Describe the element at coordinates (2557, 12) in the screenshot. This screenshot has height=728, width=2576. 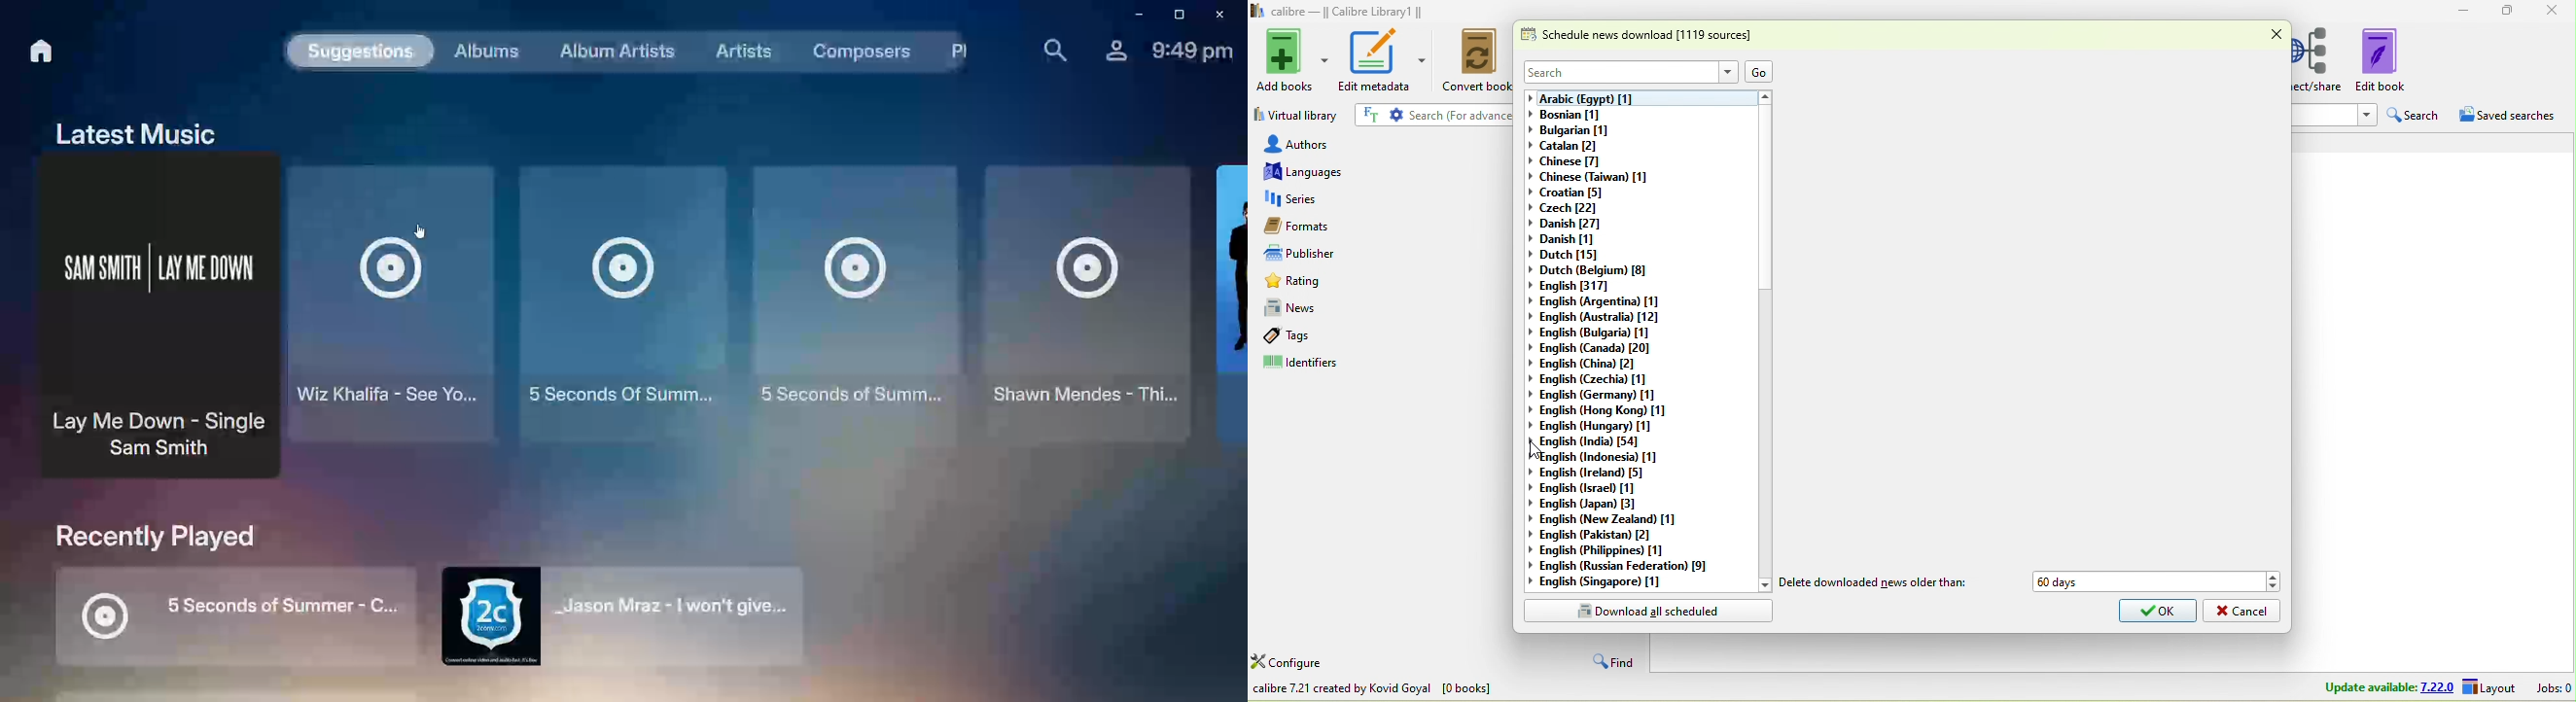
I see `close` at that location.